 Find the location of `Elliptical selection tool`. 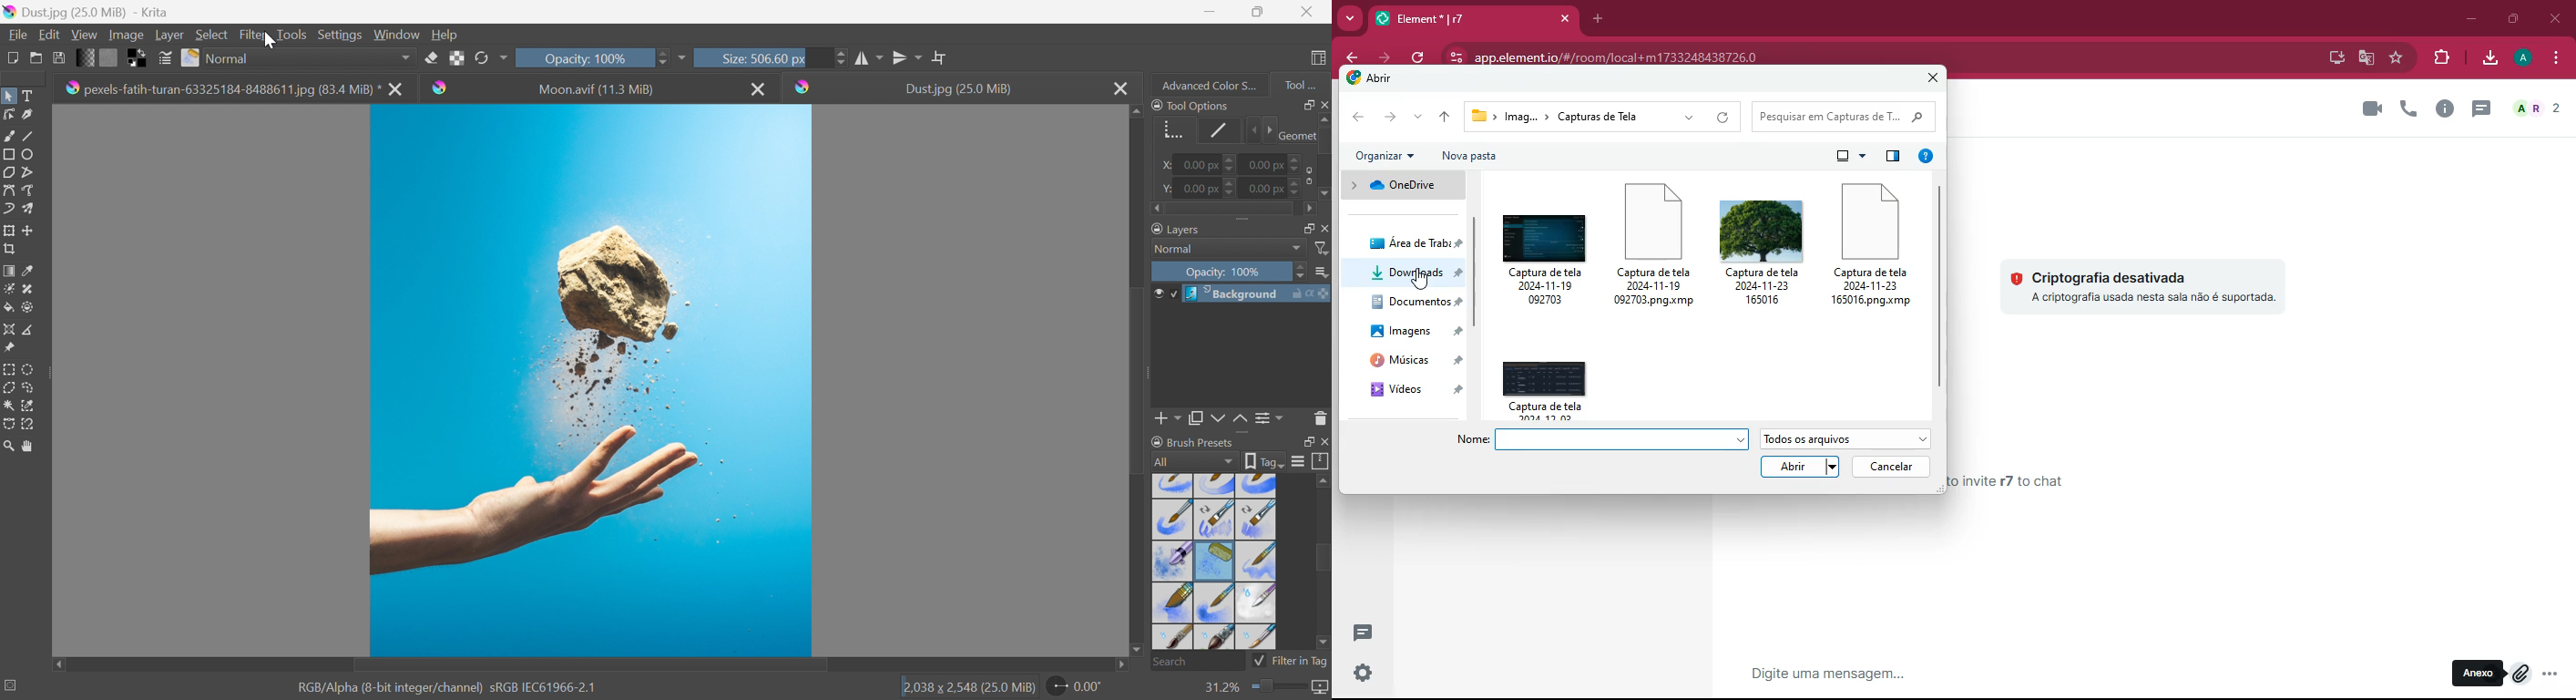

Elliptical selection tool is located at coordinates (29, 369).